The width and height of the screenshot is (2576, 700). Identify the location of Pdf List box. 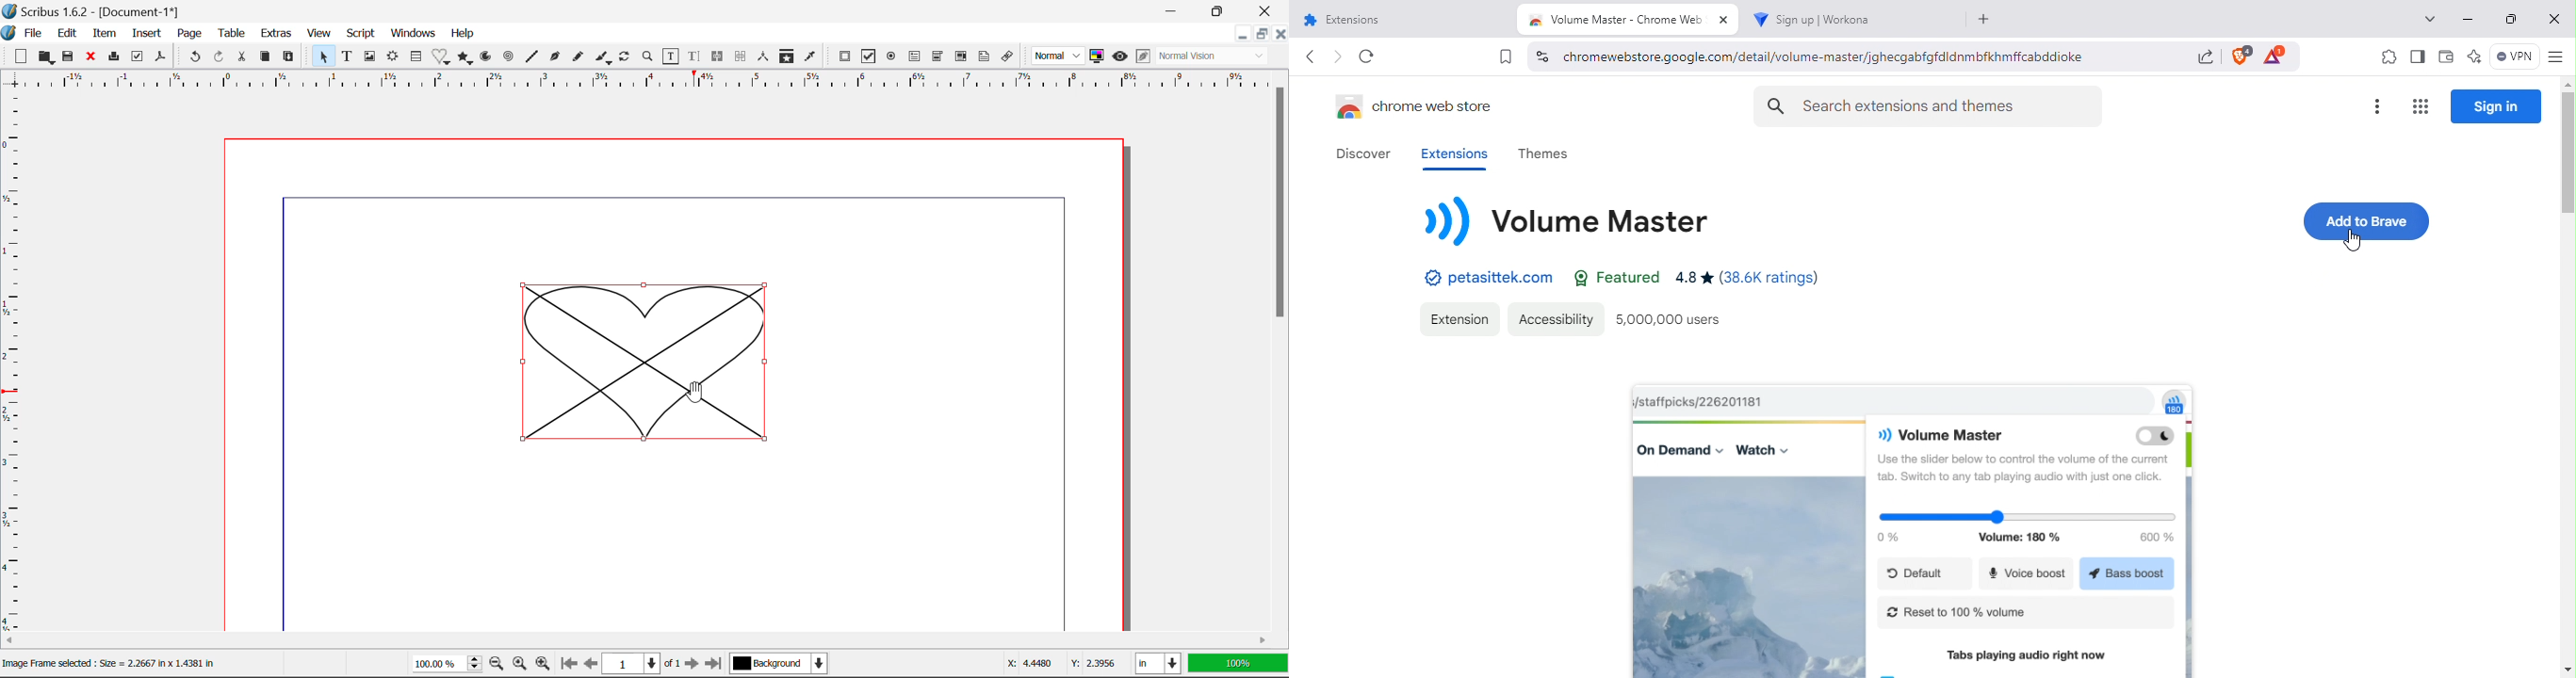
(963, 58).